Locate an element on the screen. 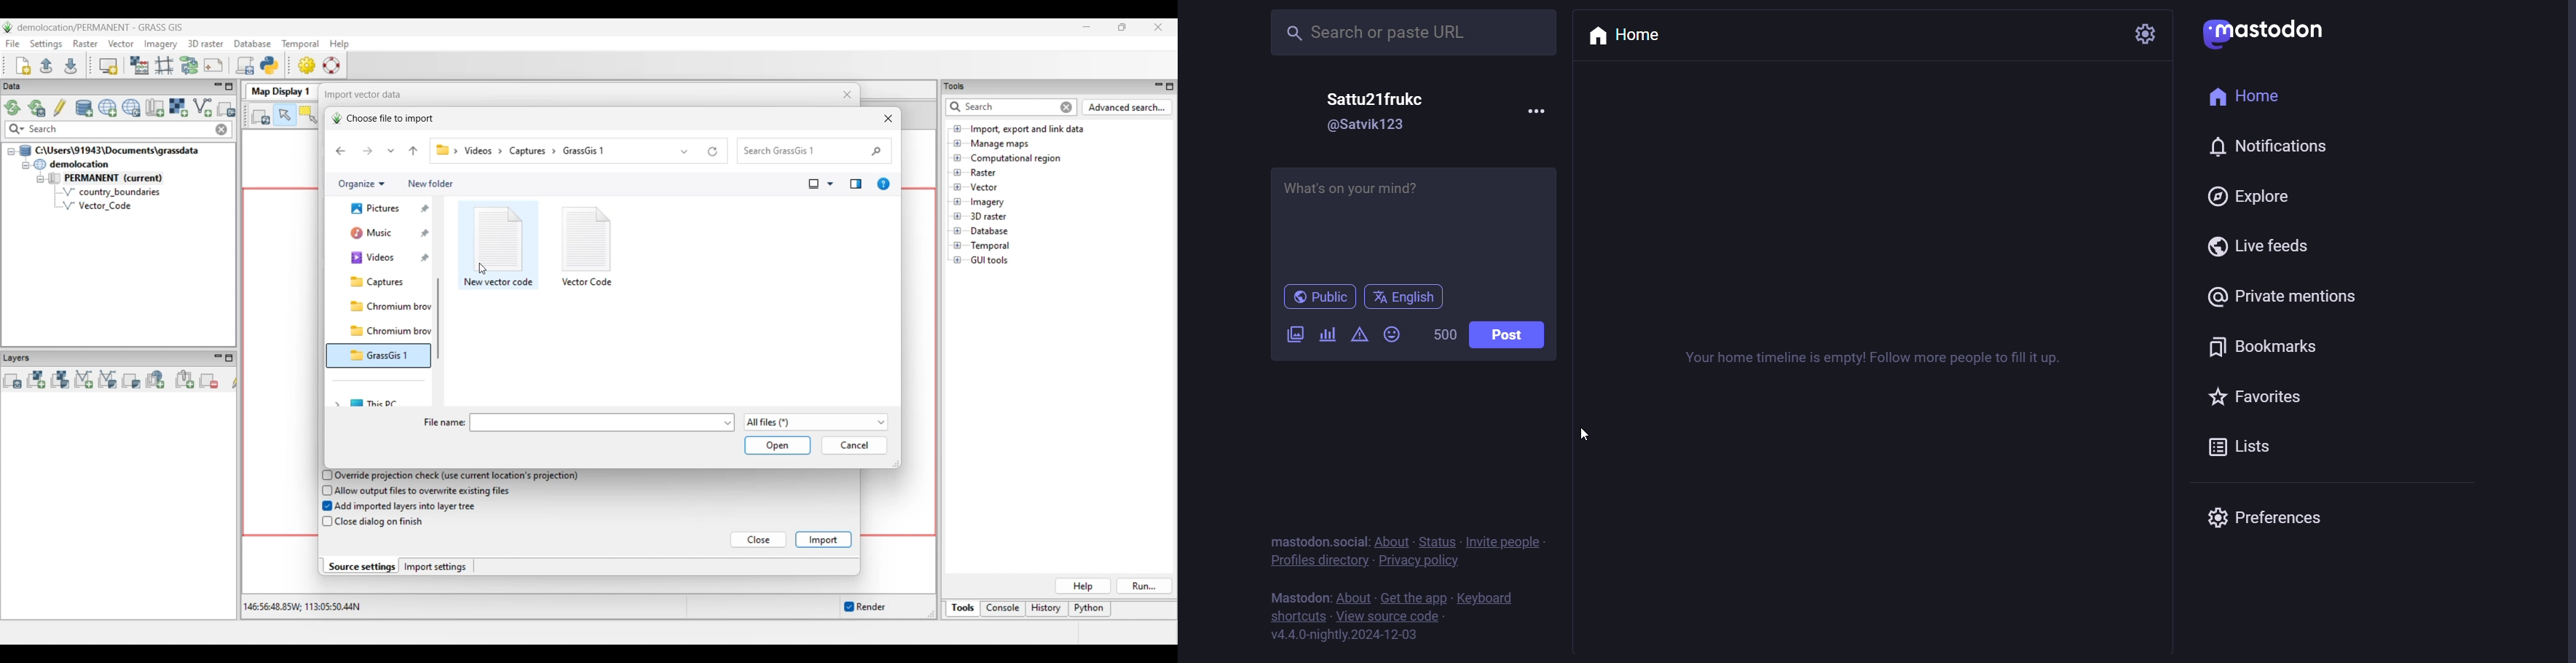 Image resolution: width=2576 pixels, height=672 pixels. Minimize Tools panel is located at coordinates (1157, 86).